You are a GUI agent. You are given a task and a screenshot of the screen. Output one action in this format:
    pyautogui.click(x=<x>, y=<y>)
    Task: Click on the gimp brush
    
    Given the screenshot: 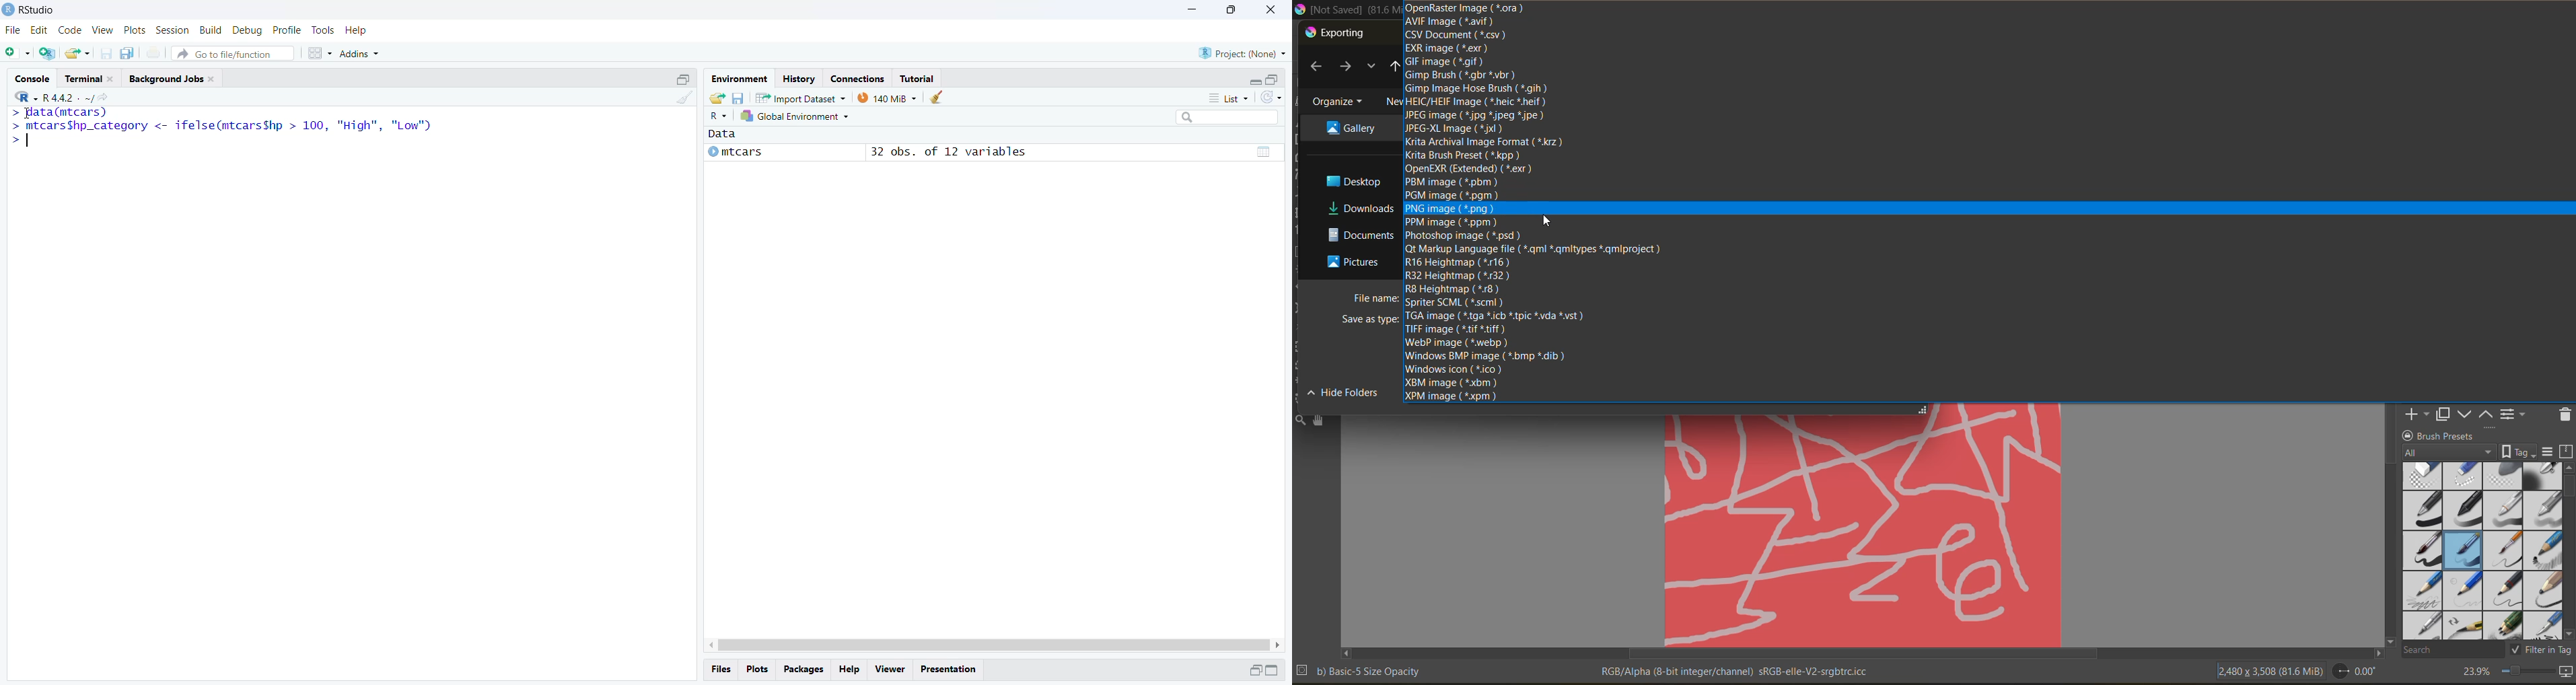 What is the action you would take?
    pyautogui.click(x=1459, y=76)
    